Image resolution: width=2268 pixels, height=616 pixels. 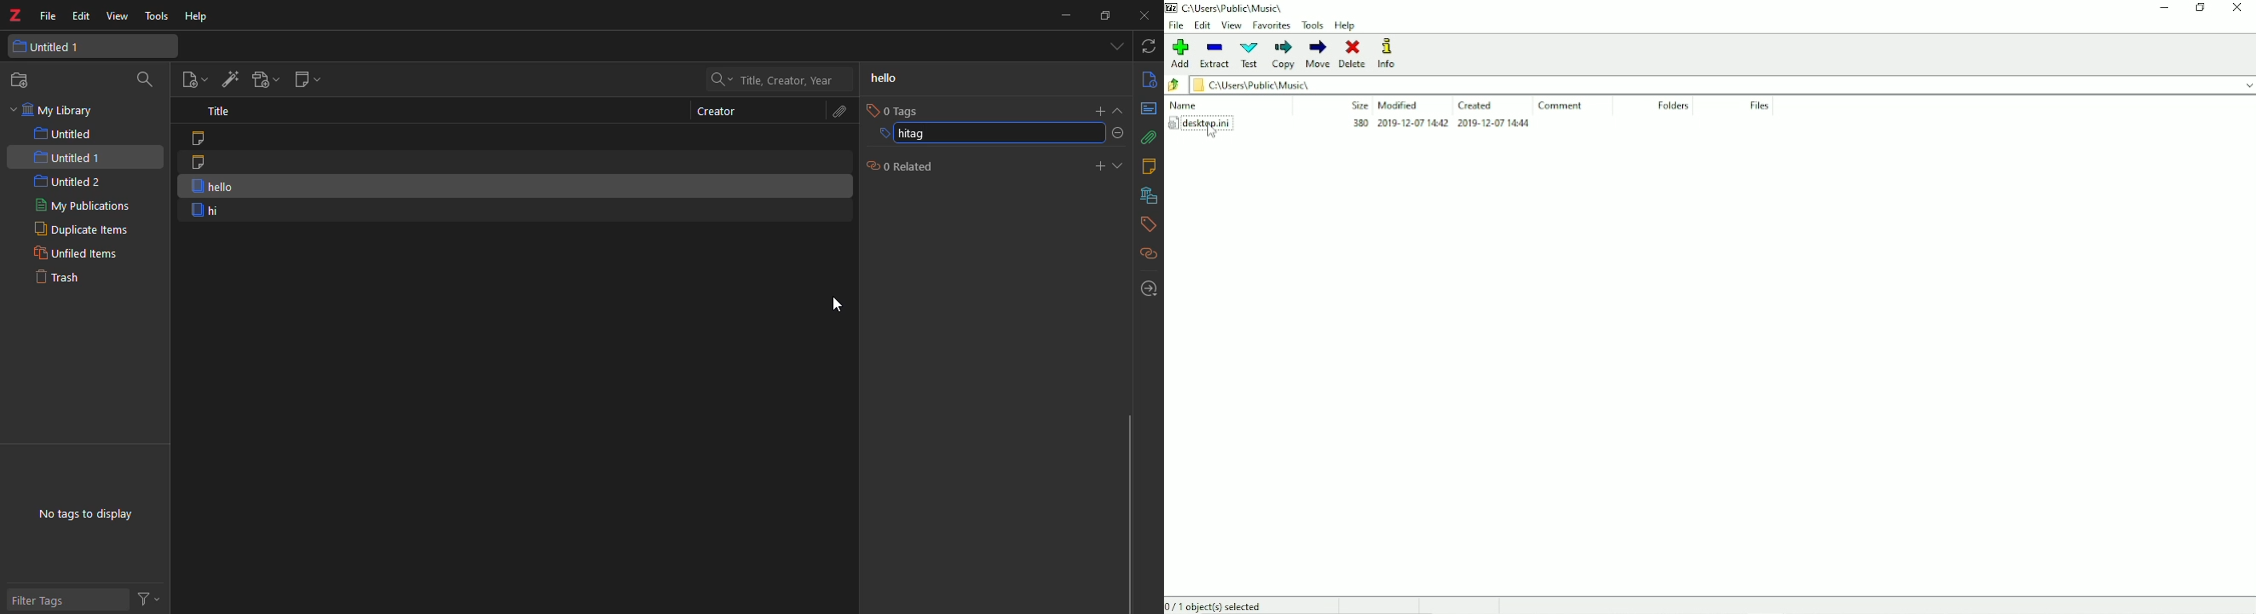 What do you see at coordinates (1114, 48) in the screenshot?
I see `tab` at bounding box center [1114, 48].